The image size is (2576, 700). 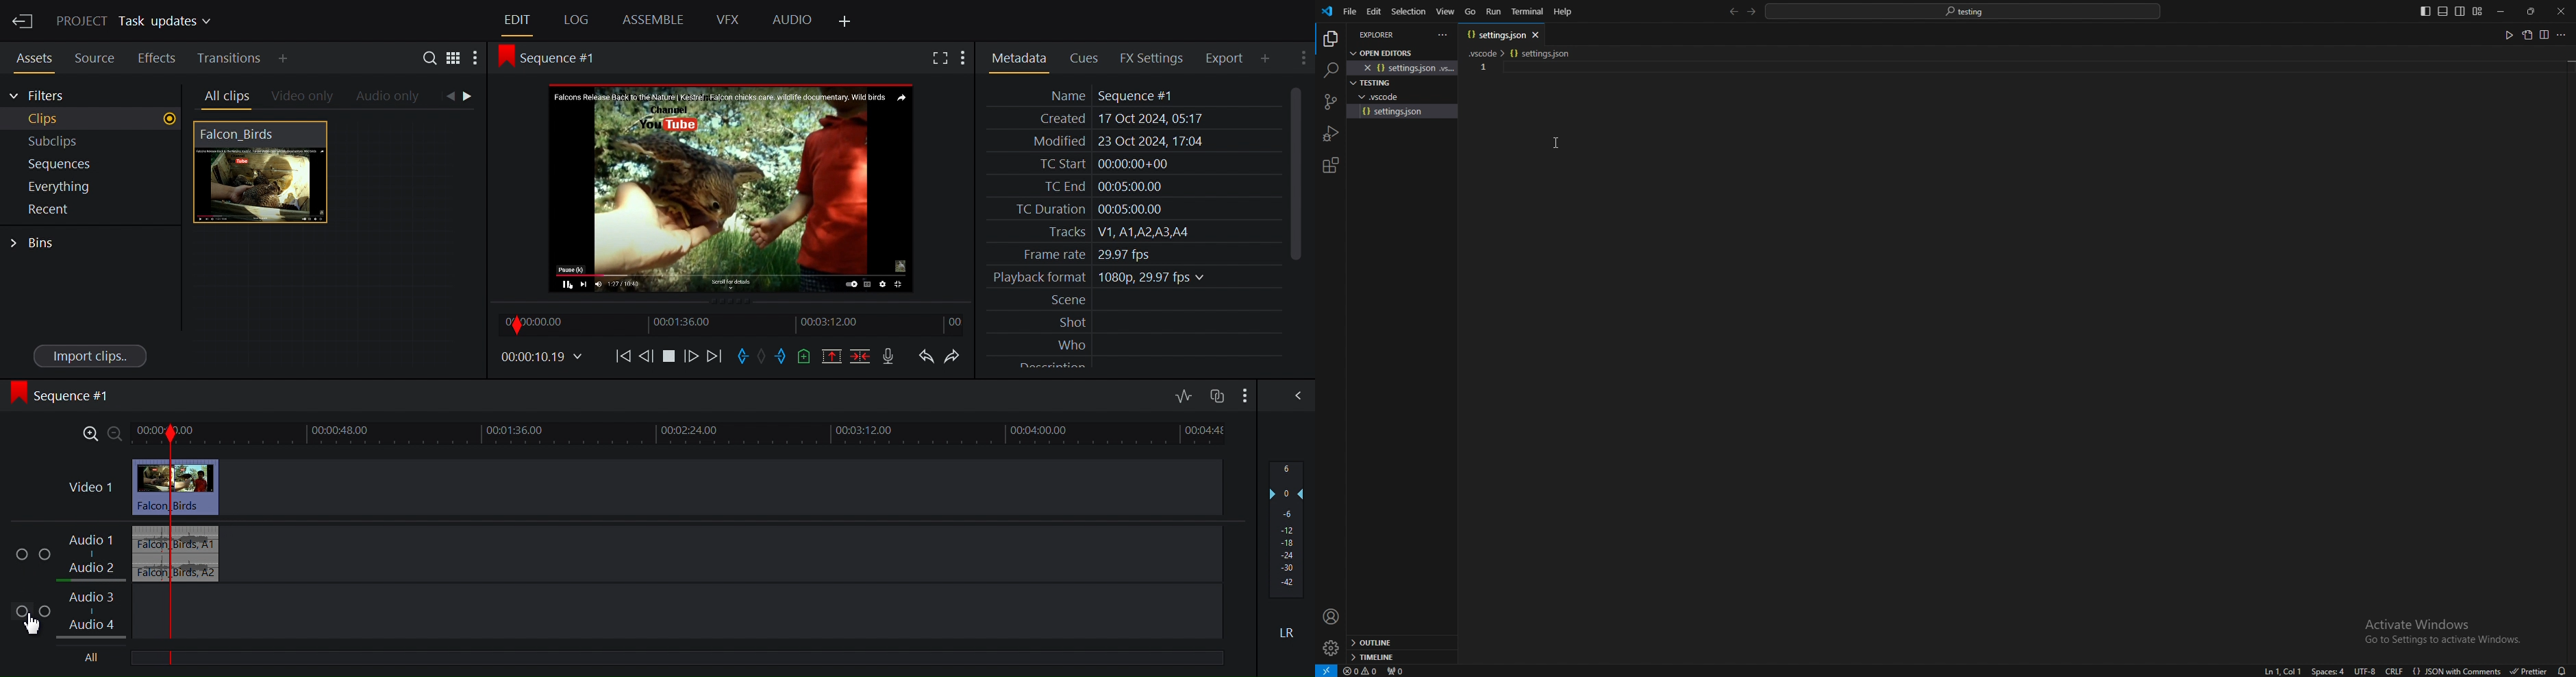 I want to click on Scene, so click(x=1136, y=300).